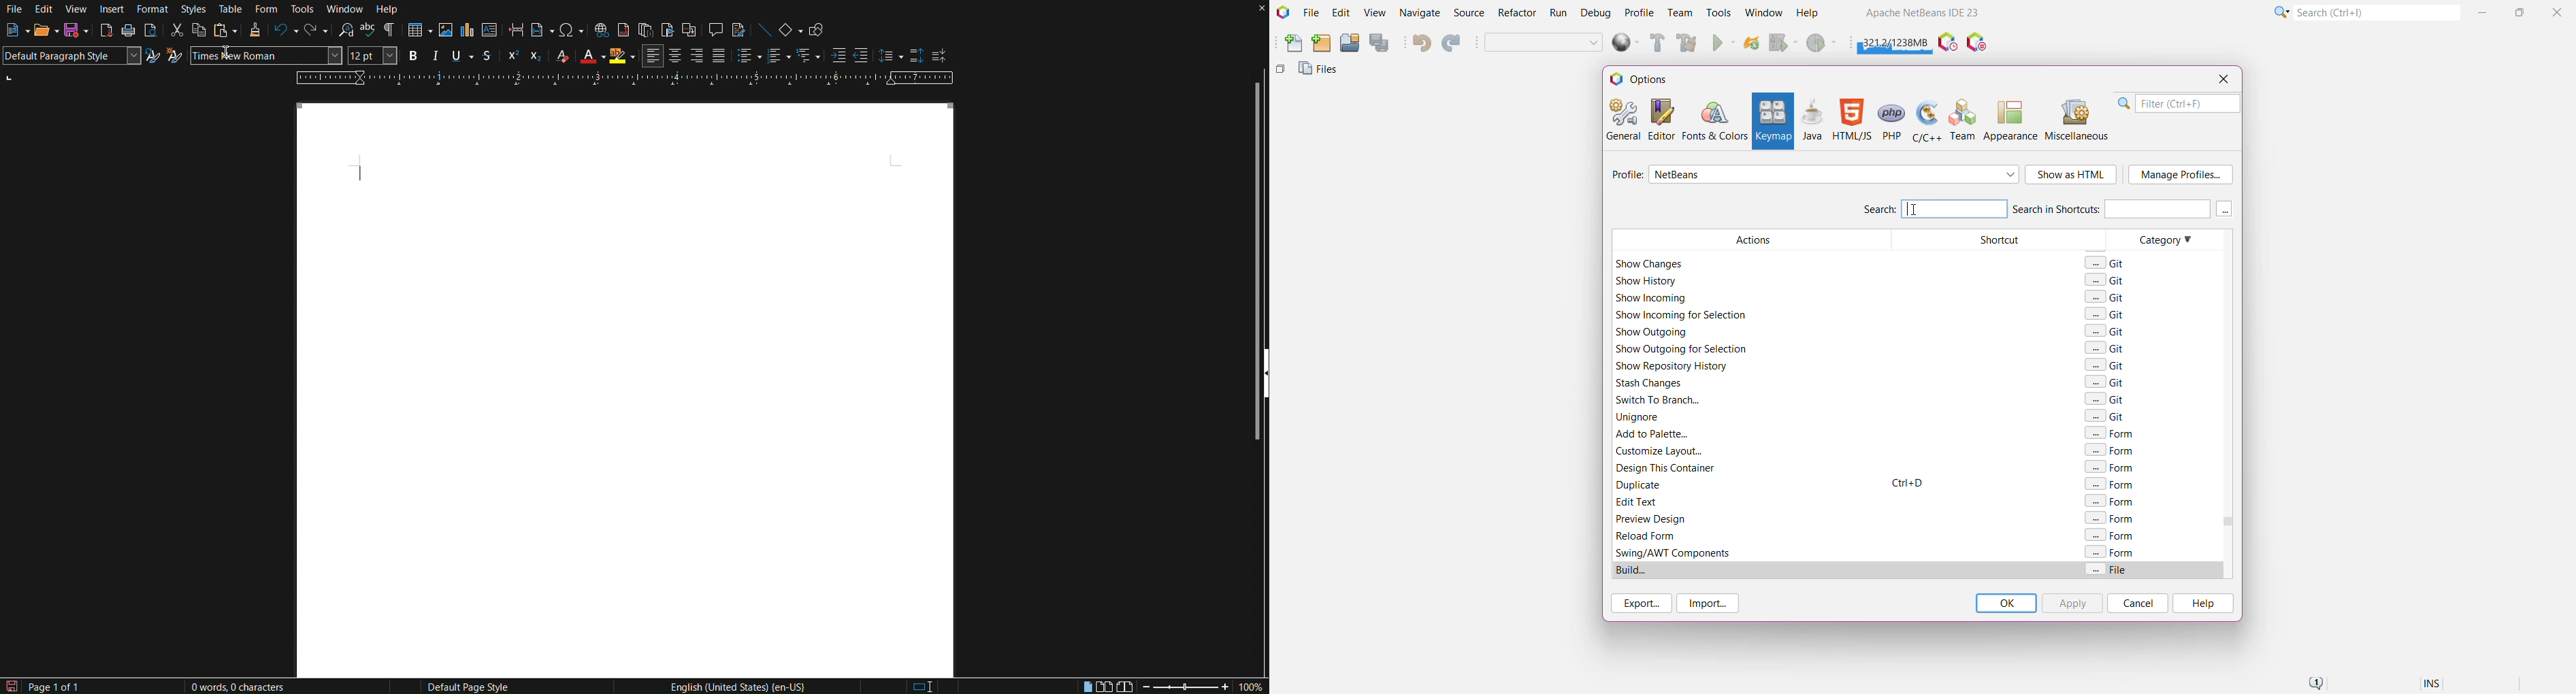  What do you see at coordinates (487, 55) in the screenshot?
I see `Strikethrough` at bounding box center [487, 55].